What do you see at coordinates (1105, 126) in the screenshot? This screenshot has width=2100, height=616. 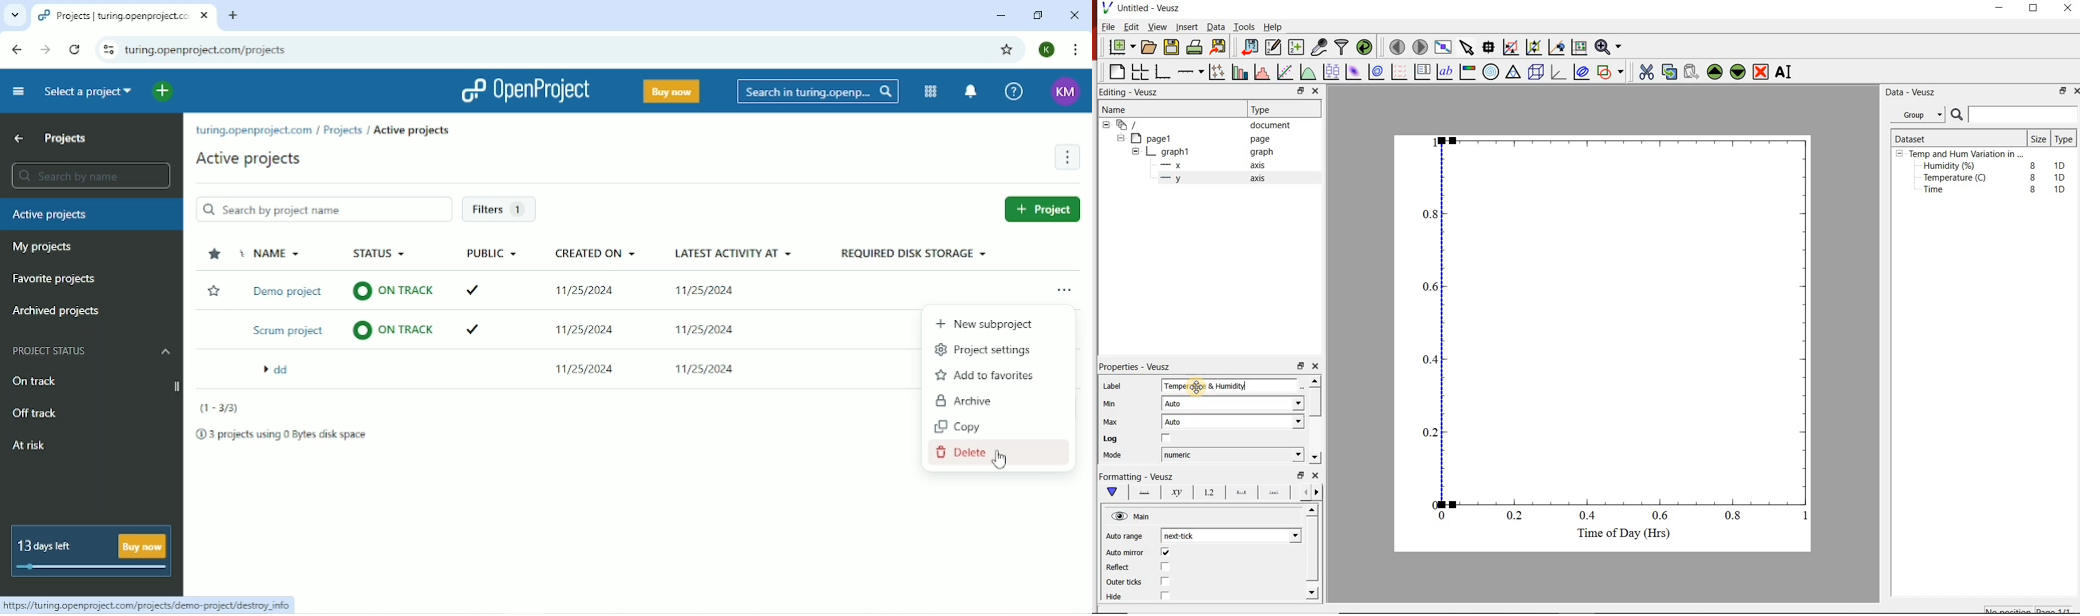 I see `hide sub menu` at bounding box center [1105, 126].